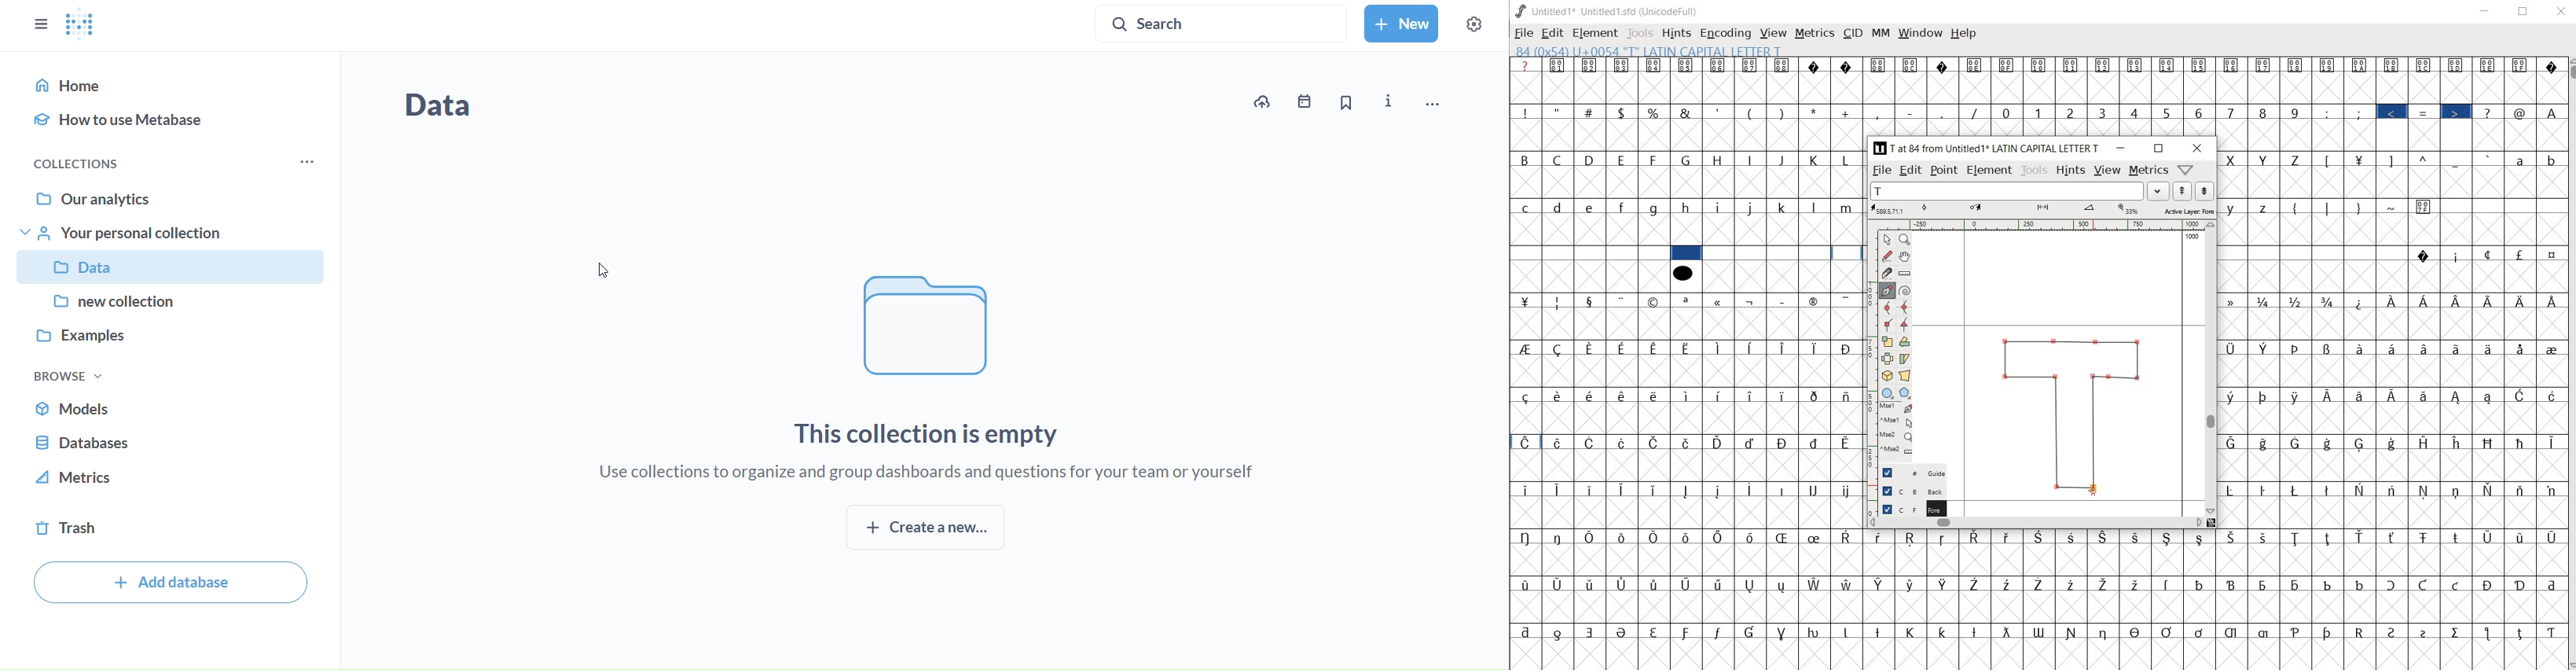  I want to click on (, so click(1751, 112).